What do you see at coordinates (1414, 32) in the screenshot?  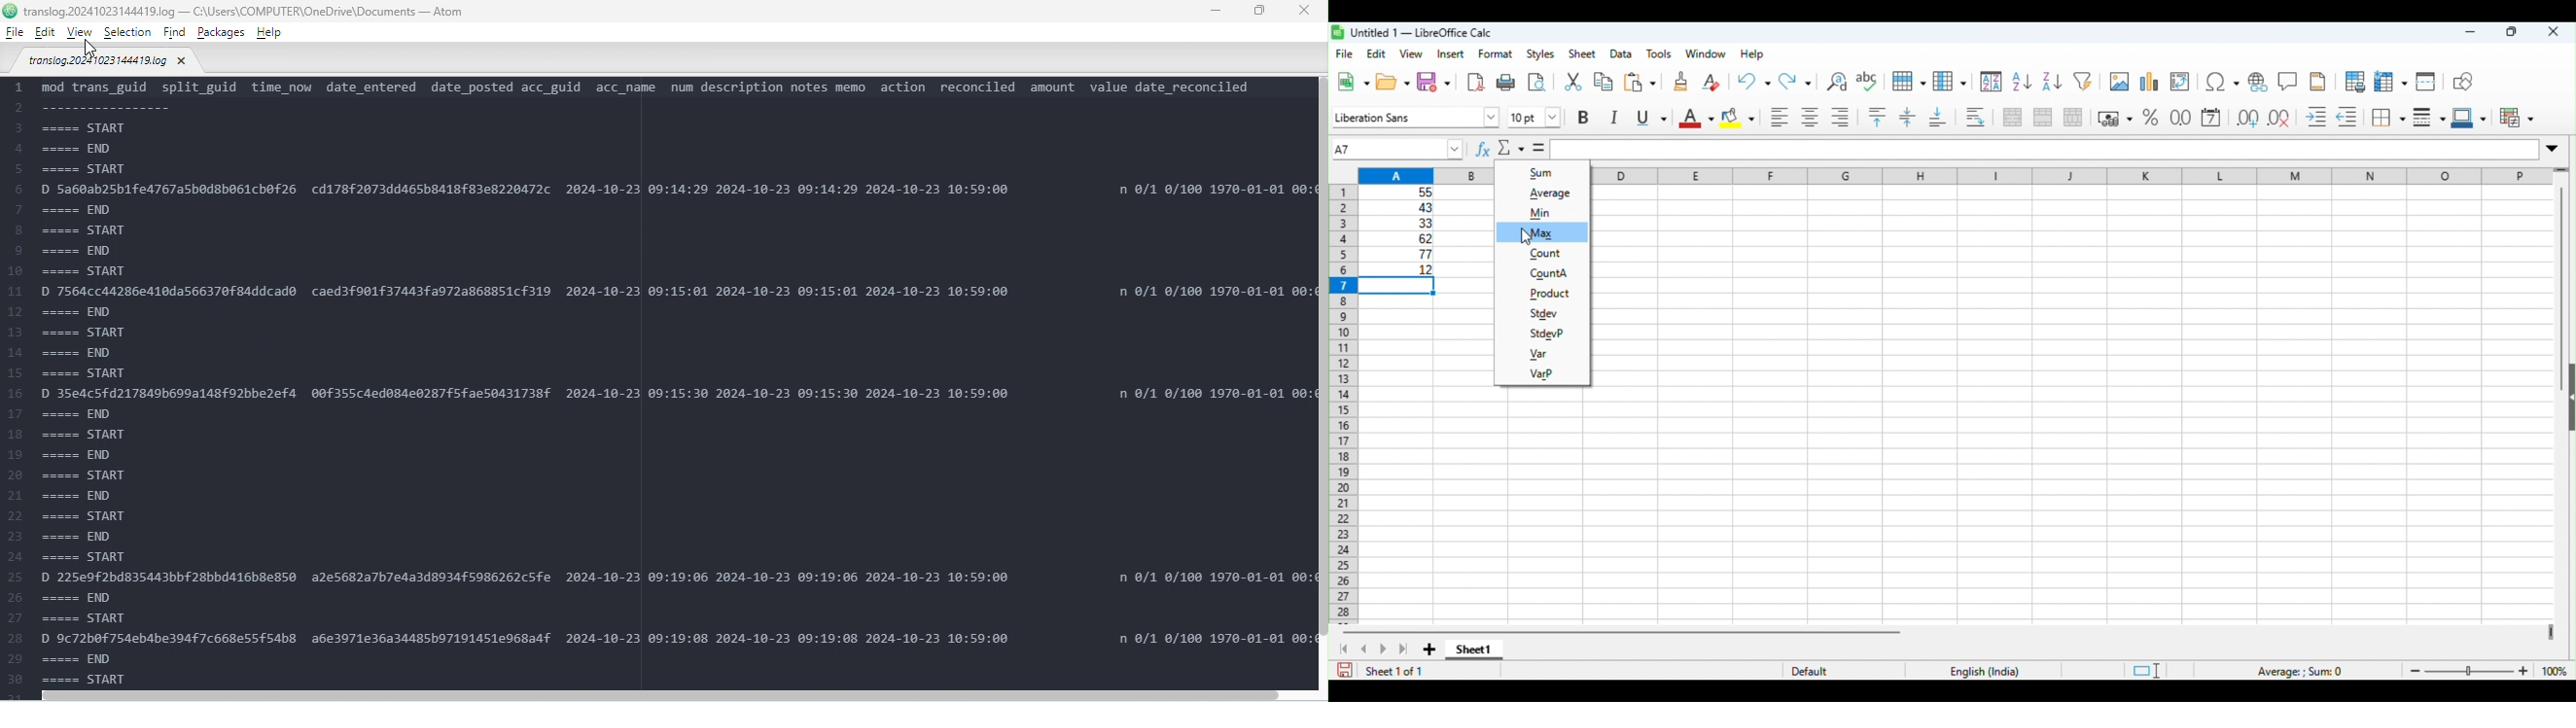 I see `title` at bounding box center [1414, 32].